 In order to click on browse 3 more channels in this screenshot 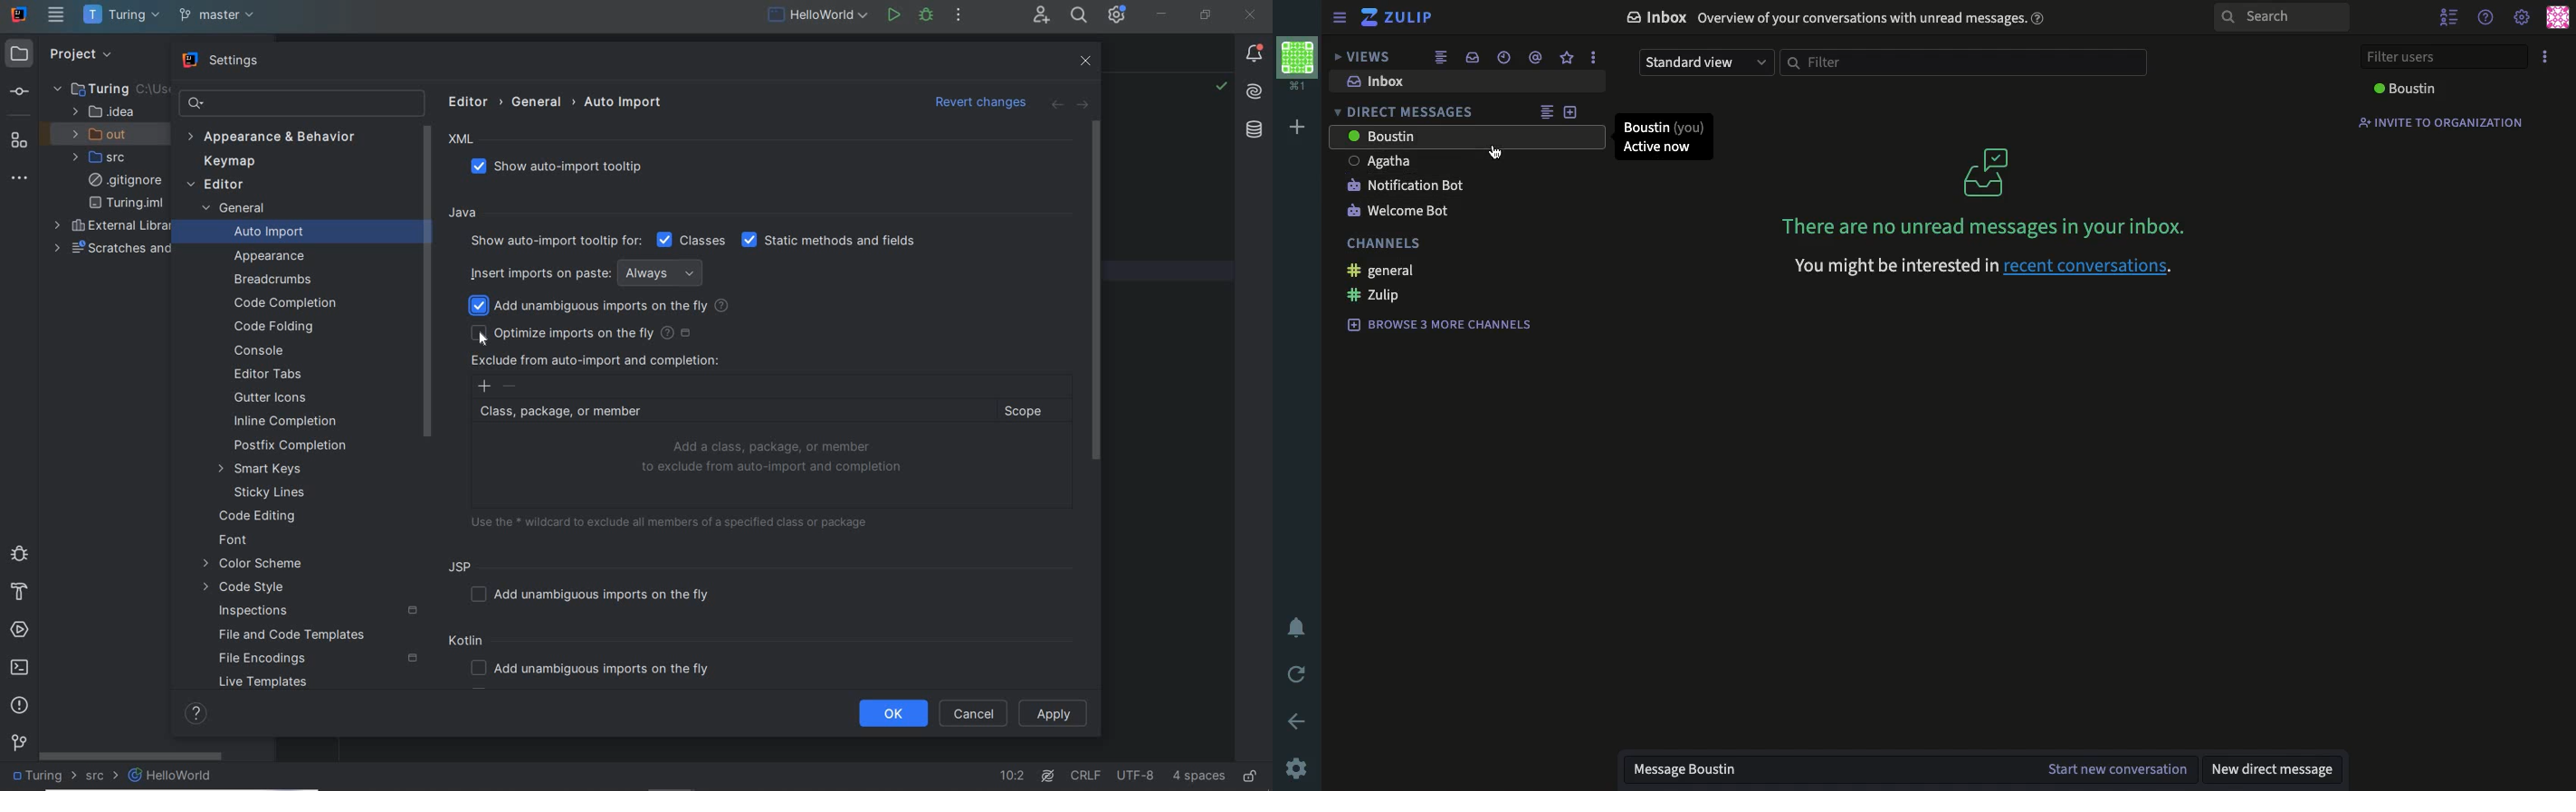, I will do `click(1439, 326)`.